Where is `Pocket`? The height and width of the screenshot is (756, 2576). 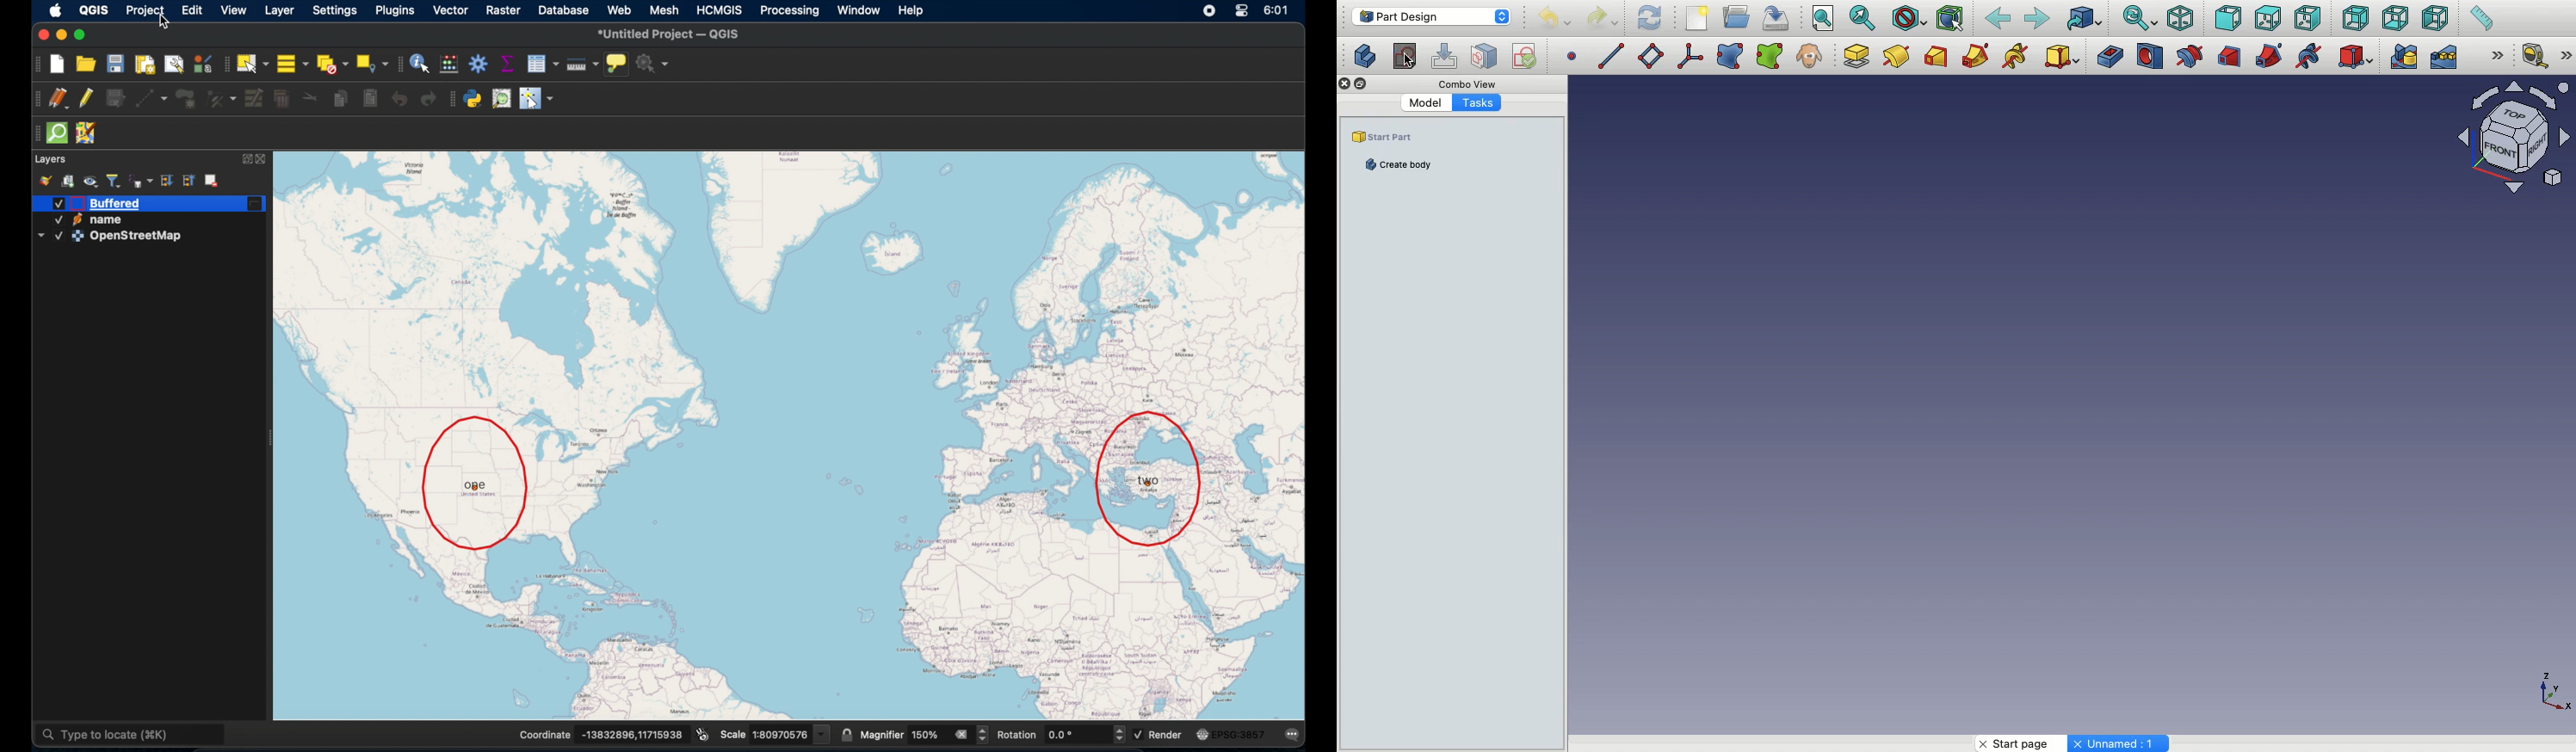
Pocket is located at coordinates (2110, 56).